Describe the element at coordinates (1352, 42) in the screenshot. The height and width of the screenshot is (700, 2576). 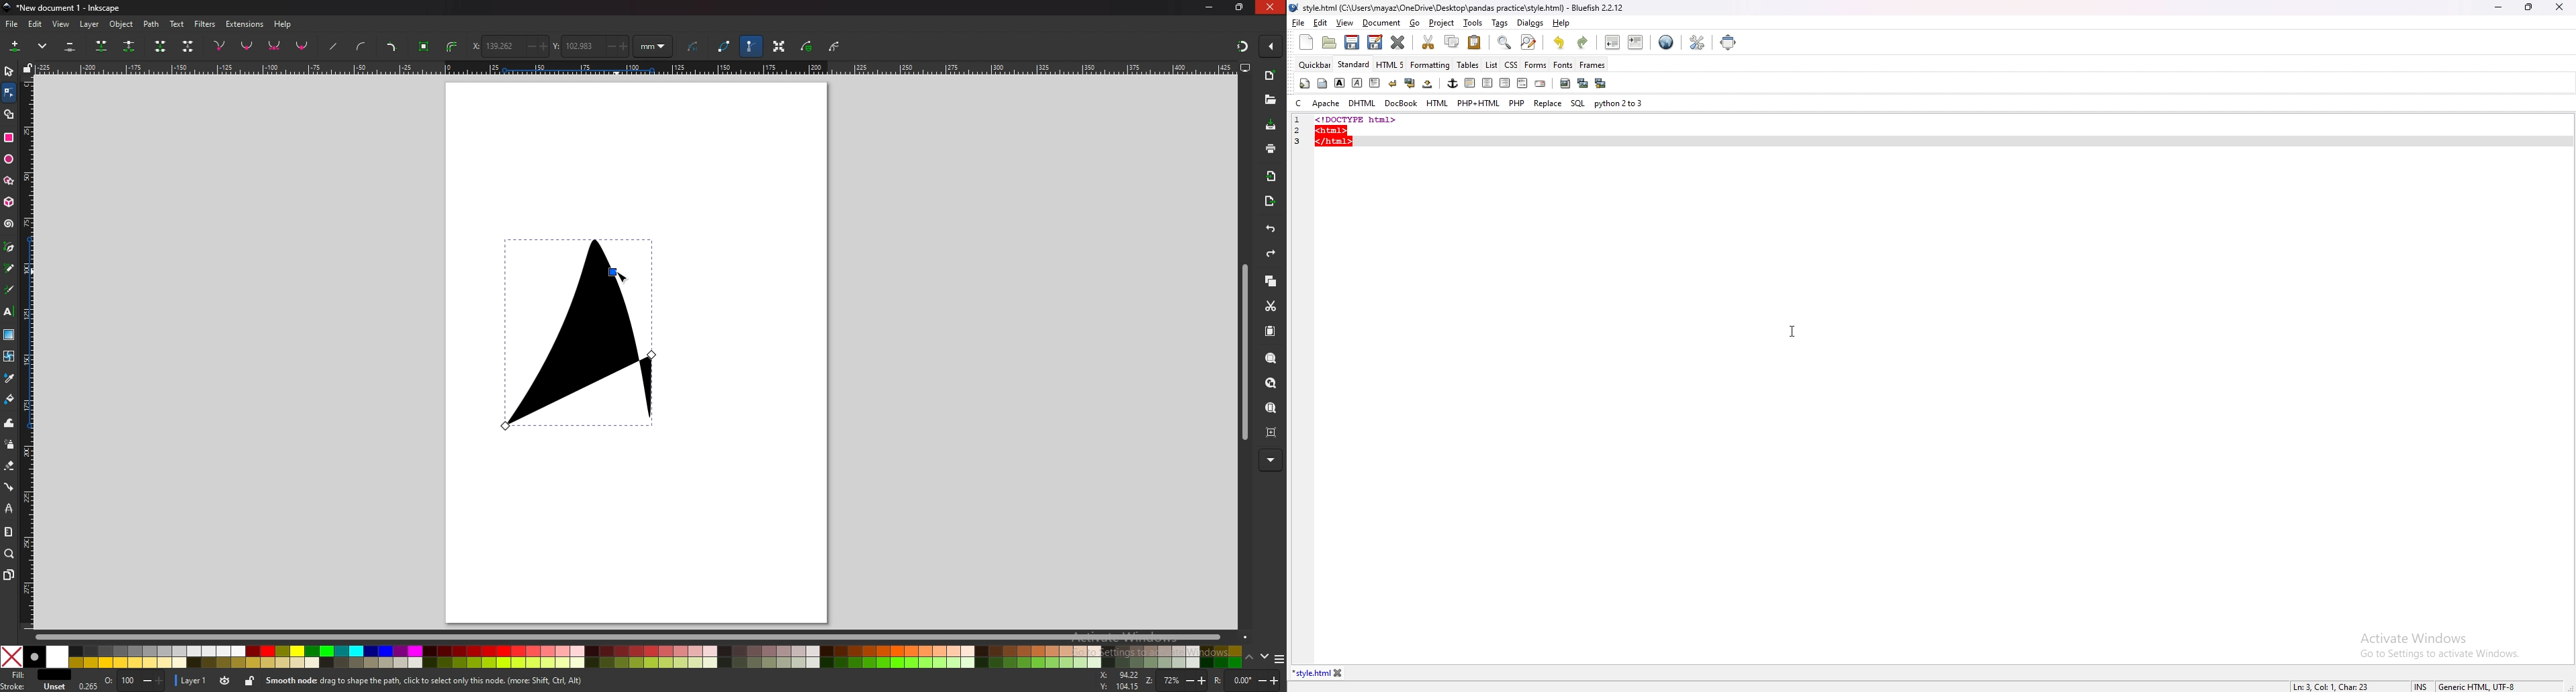
I see `save` at that location.